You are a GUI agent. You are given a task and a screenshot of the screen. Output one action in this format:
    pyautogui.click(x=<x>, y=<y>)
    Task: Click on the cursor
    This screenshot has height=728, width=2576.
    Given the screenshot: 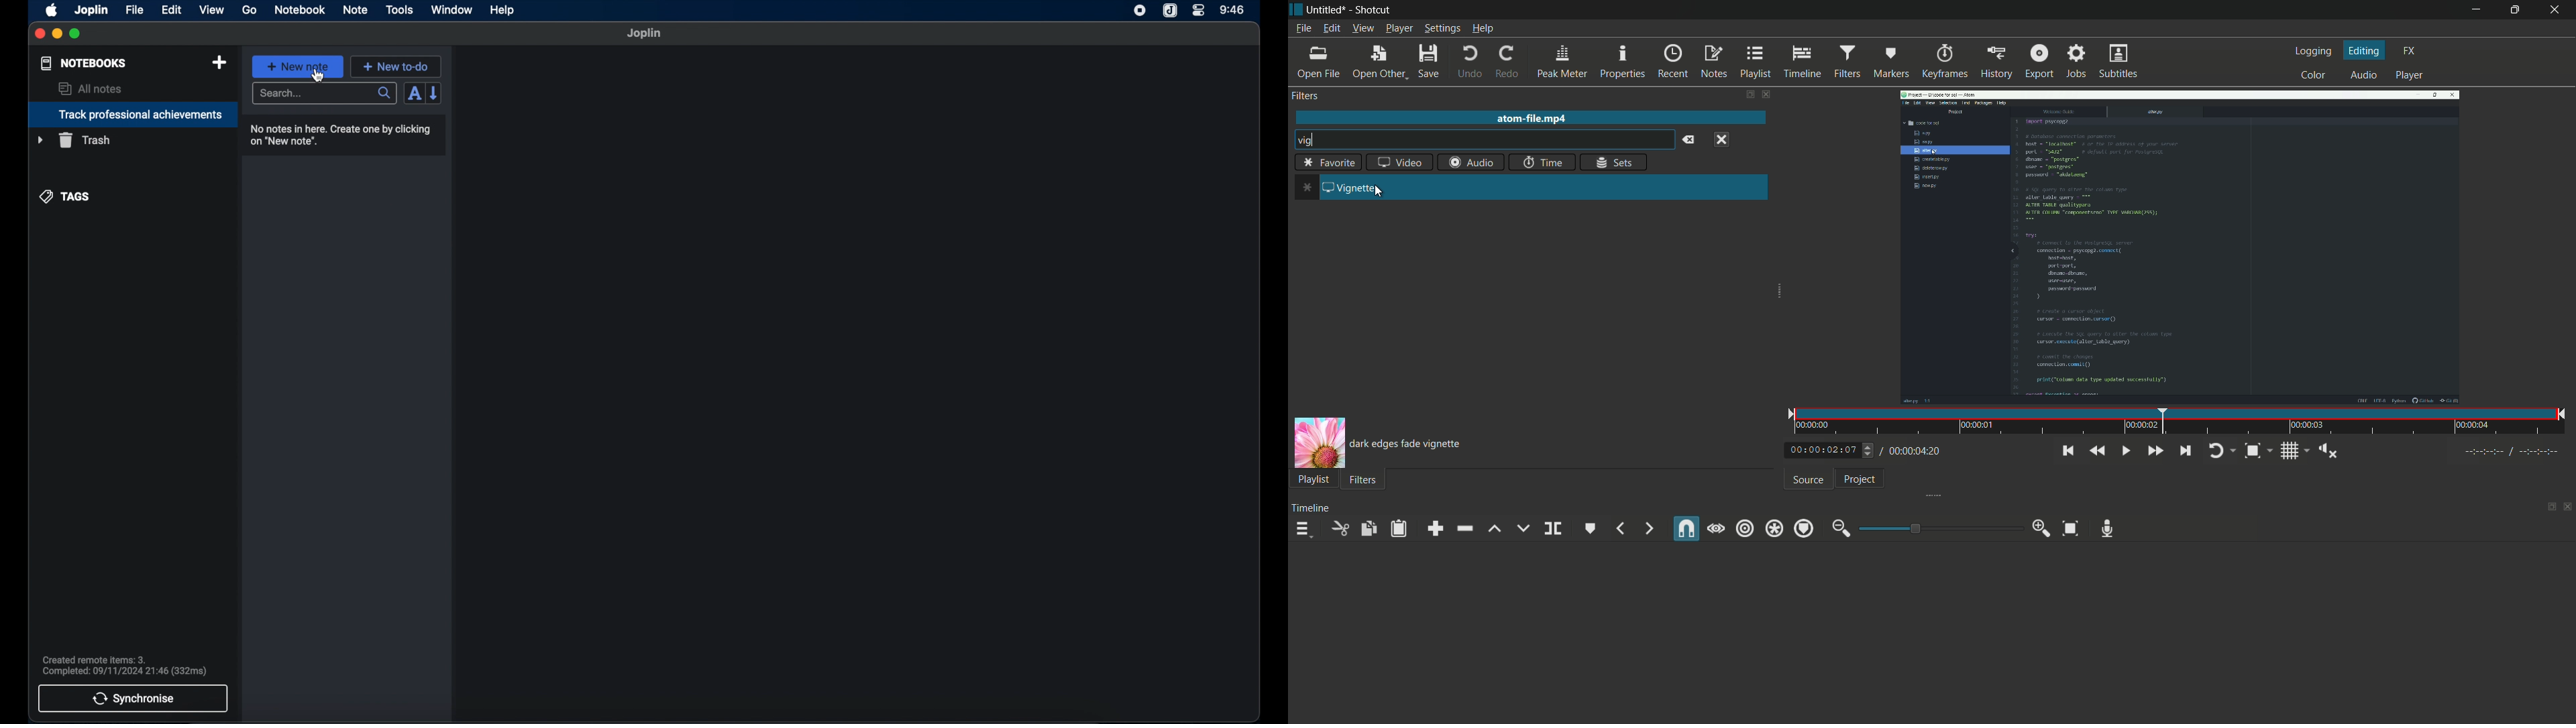 What is the action you would take?
    pyautogui.click(x=318, y=76)
    